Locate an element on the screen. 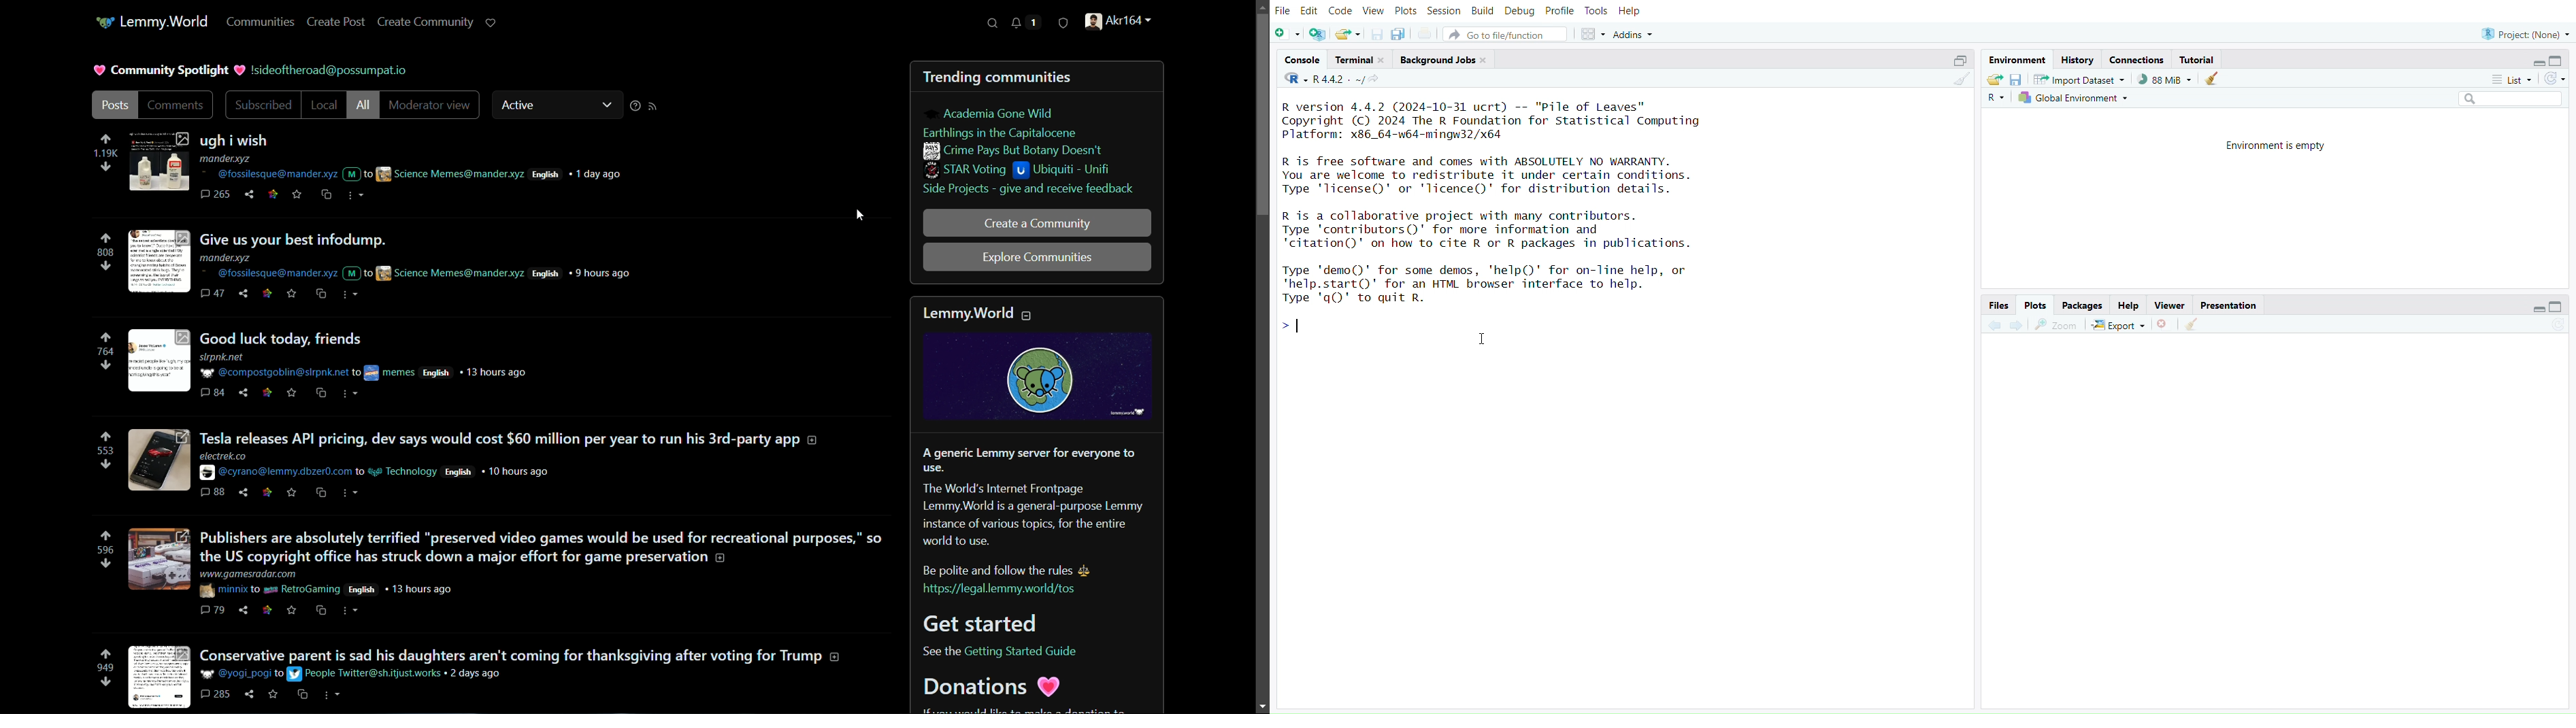  profile is located at coordinates (1559, 10).